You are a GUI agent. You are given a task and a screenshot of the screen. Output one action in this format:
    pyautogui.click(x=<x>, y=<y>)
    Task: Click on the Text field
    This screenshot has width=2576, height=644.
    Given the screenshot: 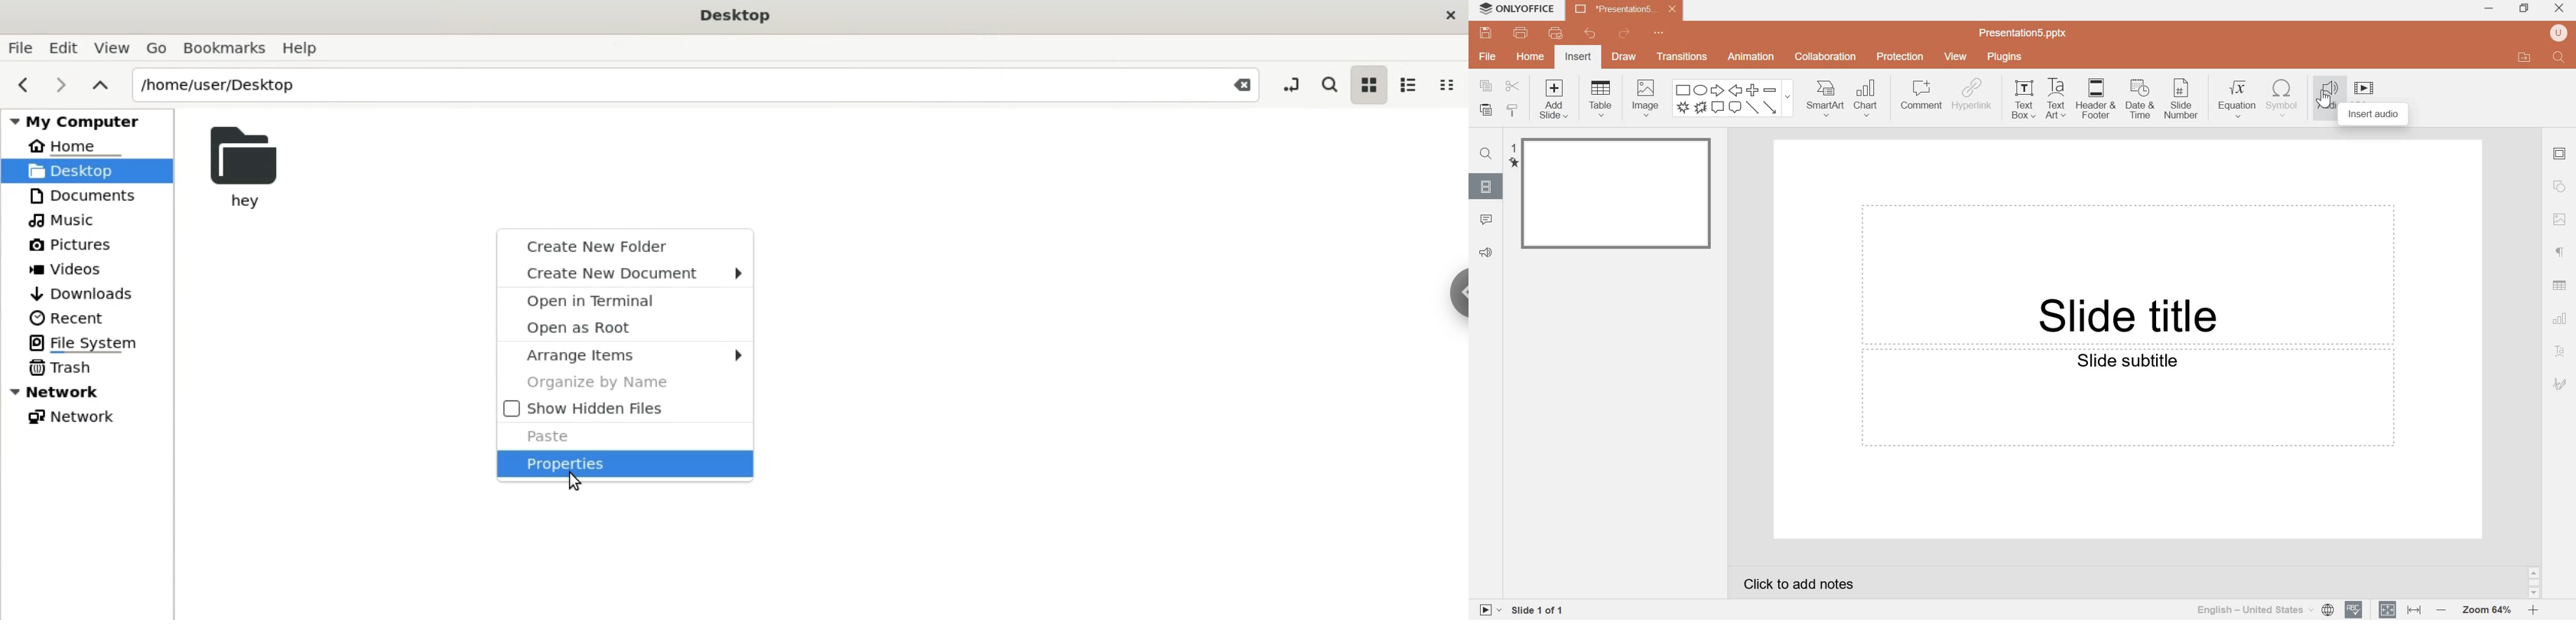 What is the action you would take?
    pyautogui.click(x=2127, y=274)
    